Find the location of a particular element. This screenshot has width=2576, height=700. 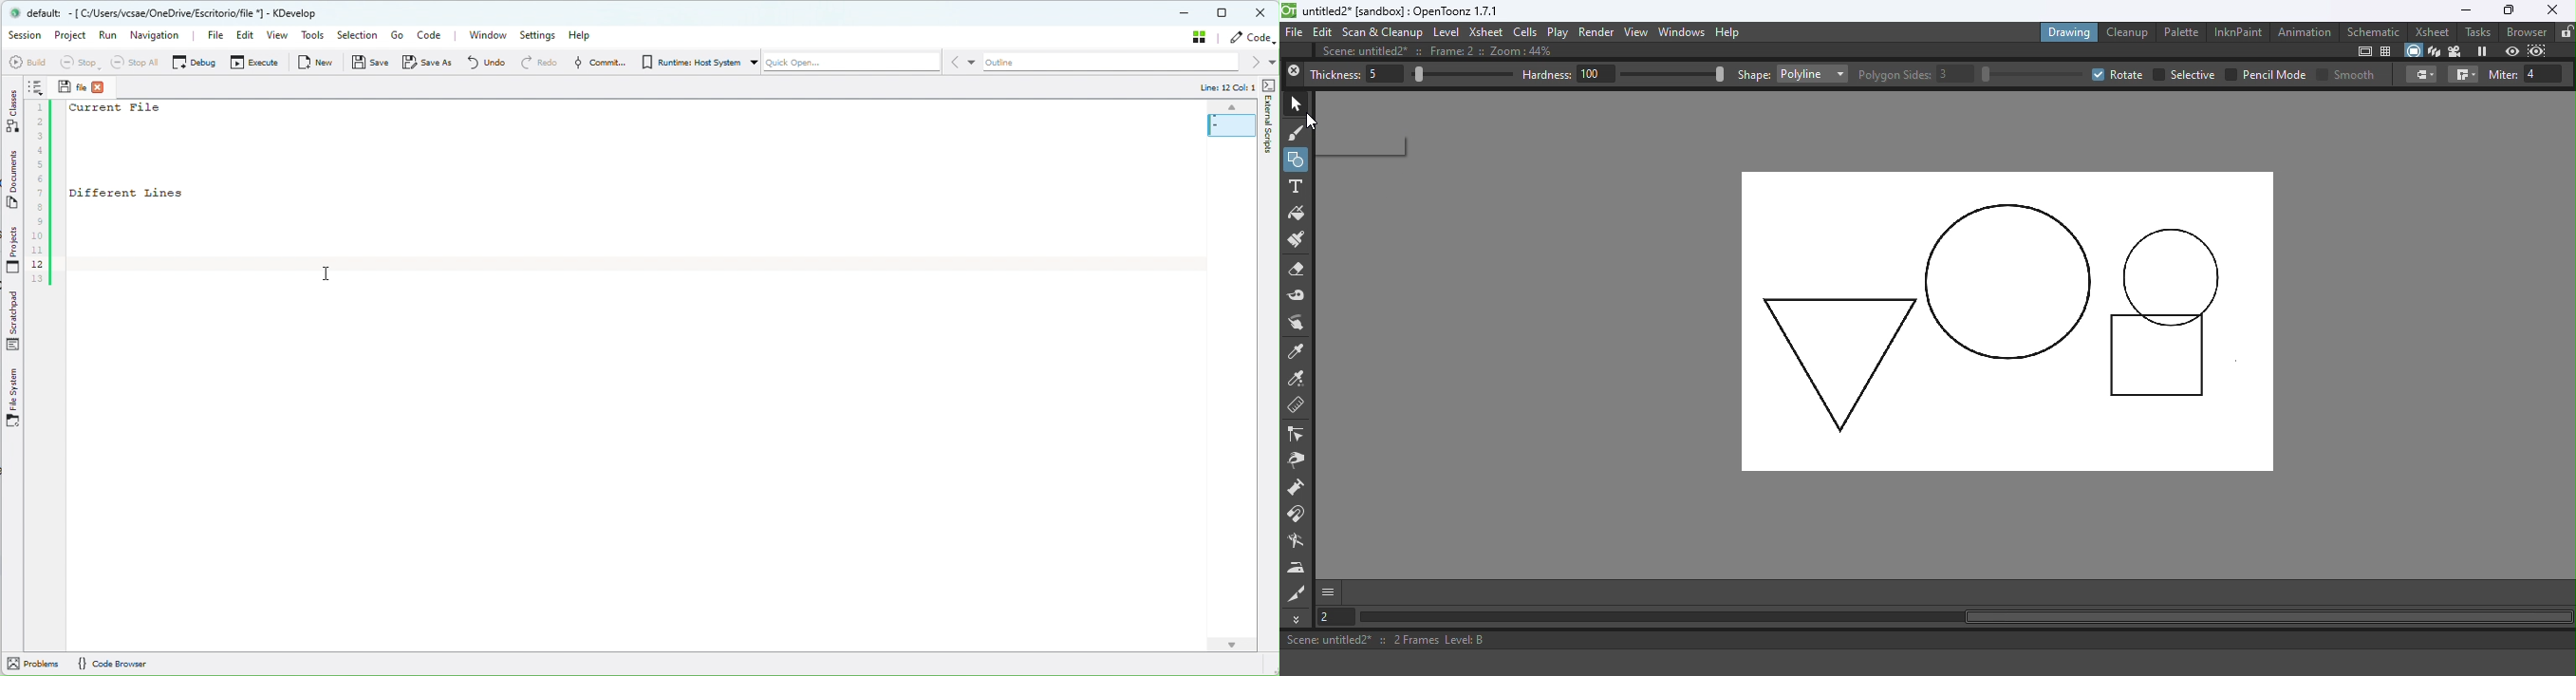

Iron tool is located at coordinates (1298, 568).